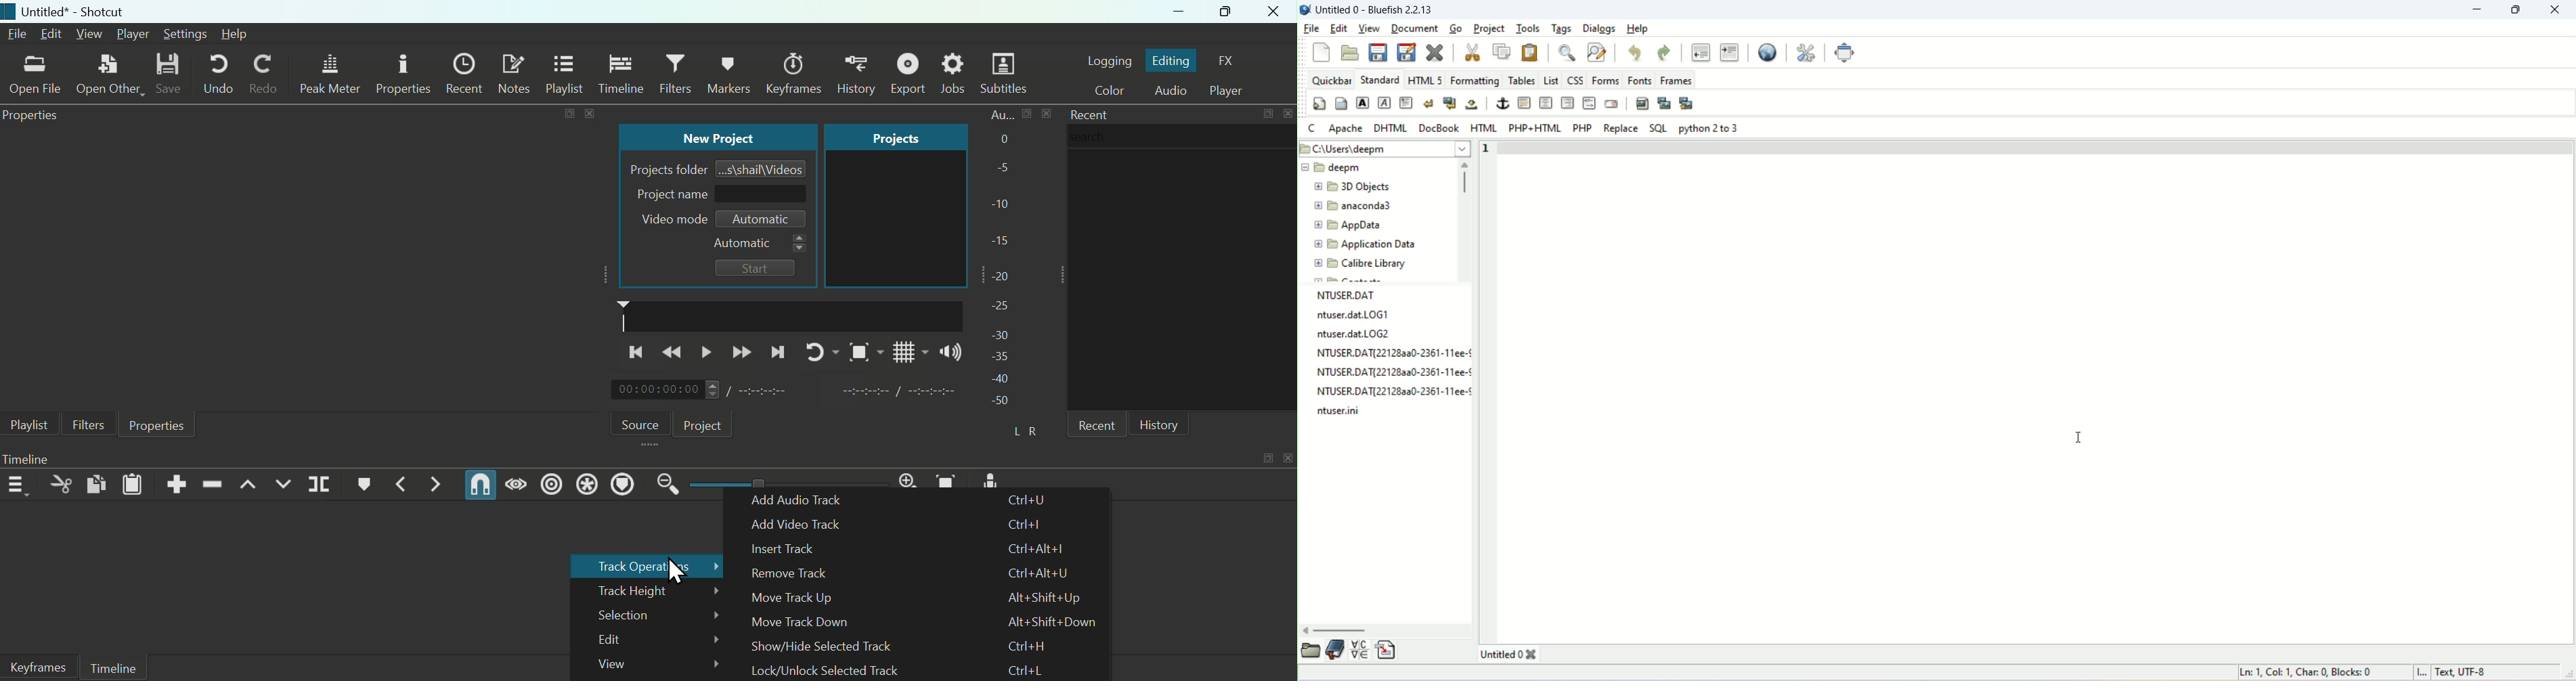 Image resolution: width=2576 pixels, height=700 pixels. Describe the element at coordinates (907, 479) in the screenshot. I see `Zoom Timeline In` at that location.